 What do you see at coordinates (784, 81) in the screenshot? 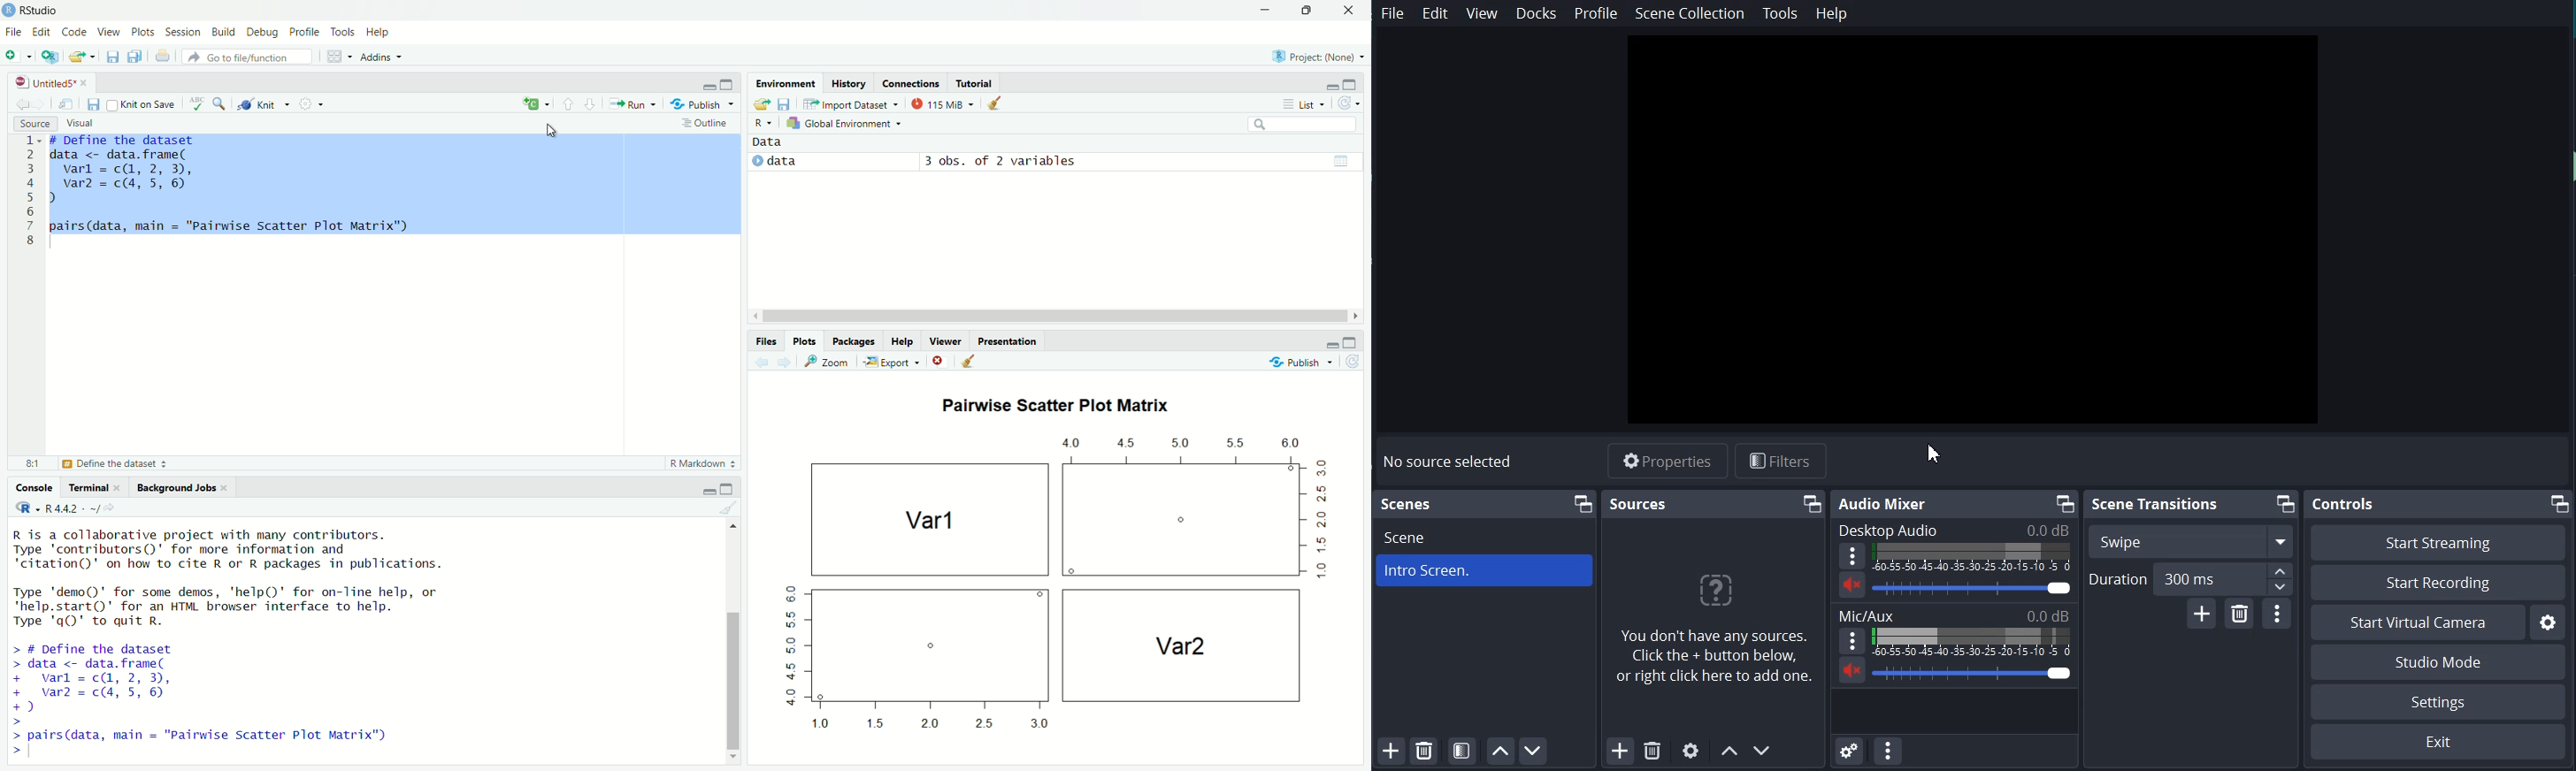
I see `Environment` at bounding box center [784, 81].